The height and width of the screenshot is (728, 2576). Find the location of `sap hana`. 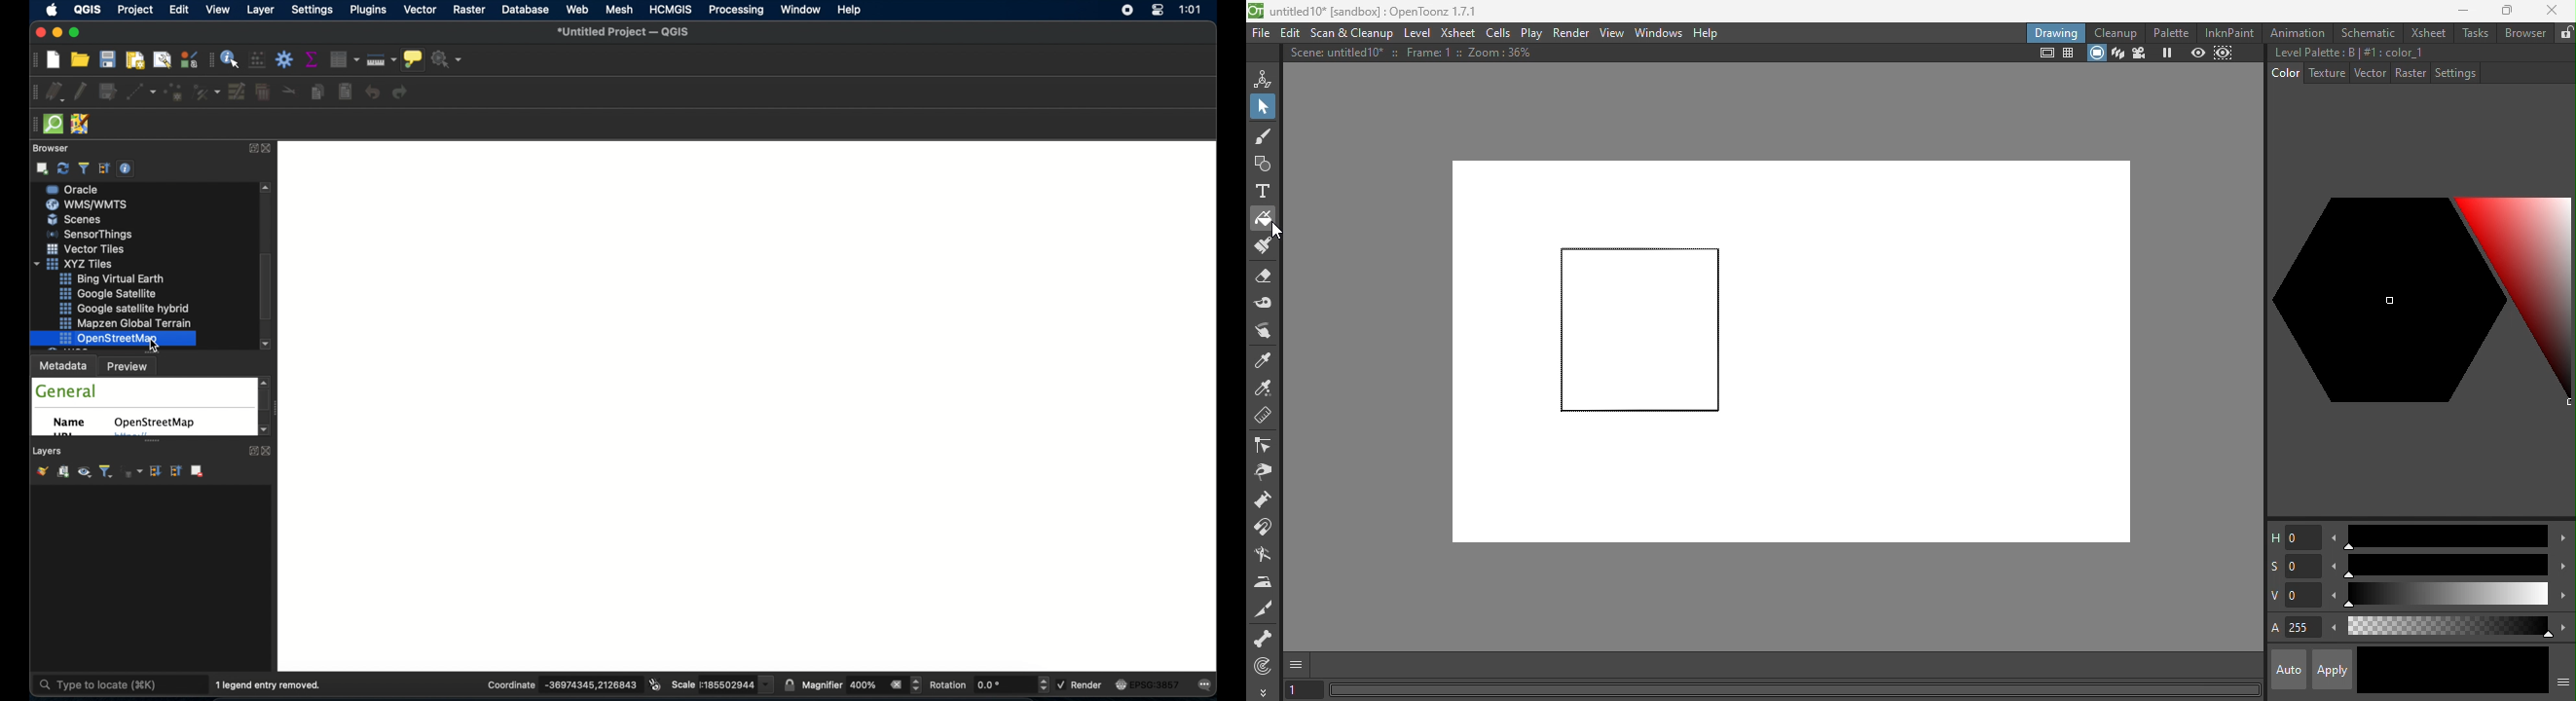

sap hana is located at coordinates (91, 204).